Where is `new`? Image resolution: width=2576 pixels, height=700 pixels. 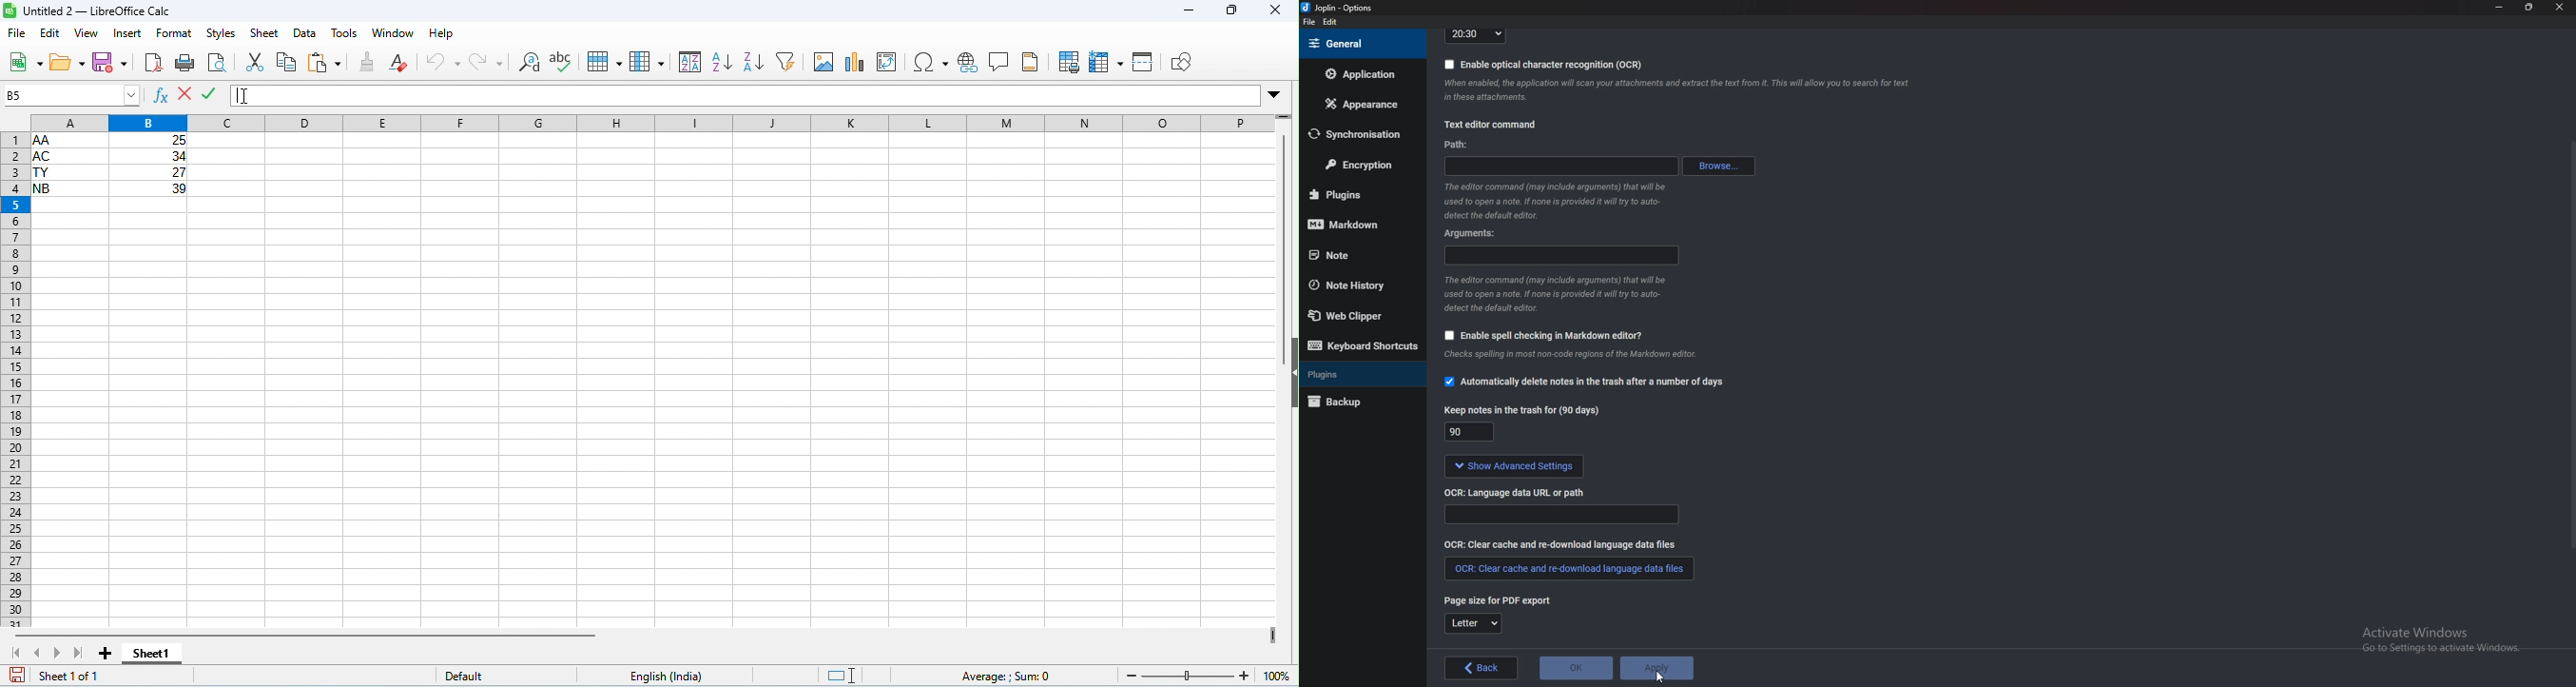
new is located at coordinates (26, 64).